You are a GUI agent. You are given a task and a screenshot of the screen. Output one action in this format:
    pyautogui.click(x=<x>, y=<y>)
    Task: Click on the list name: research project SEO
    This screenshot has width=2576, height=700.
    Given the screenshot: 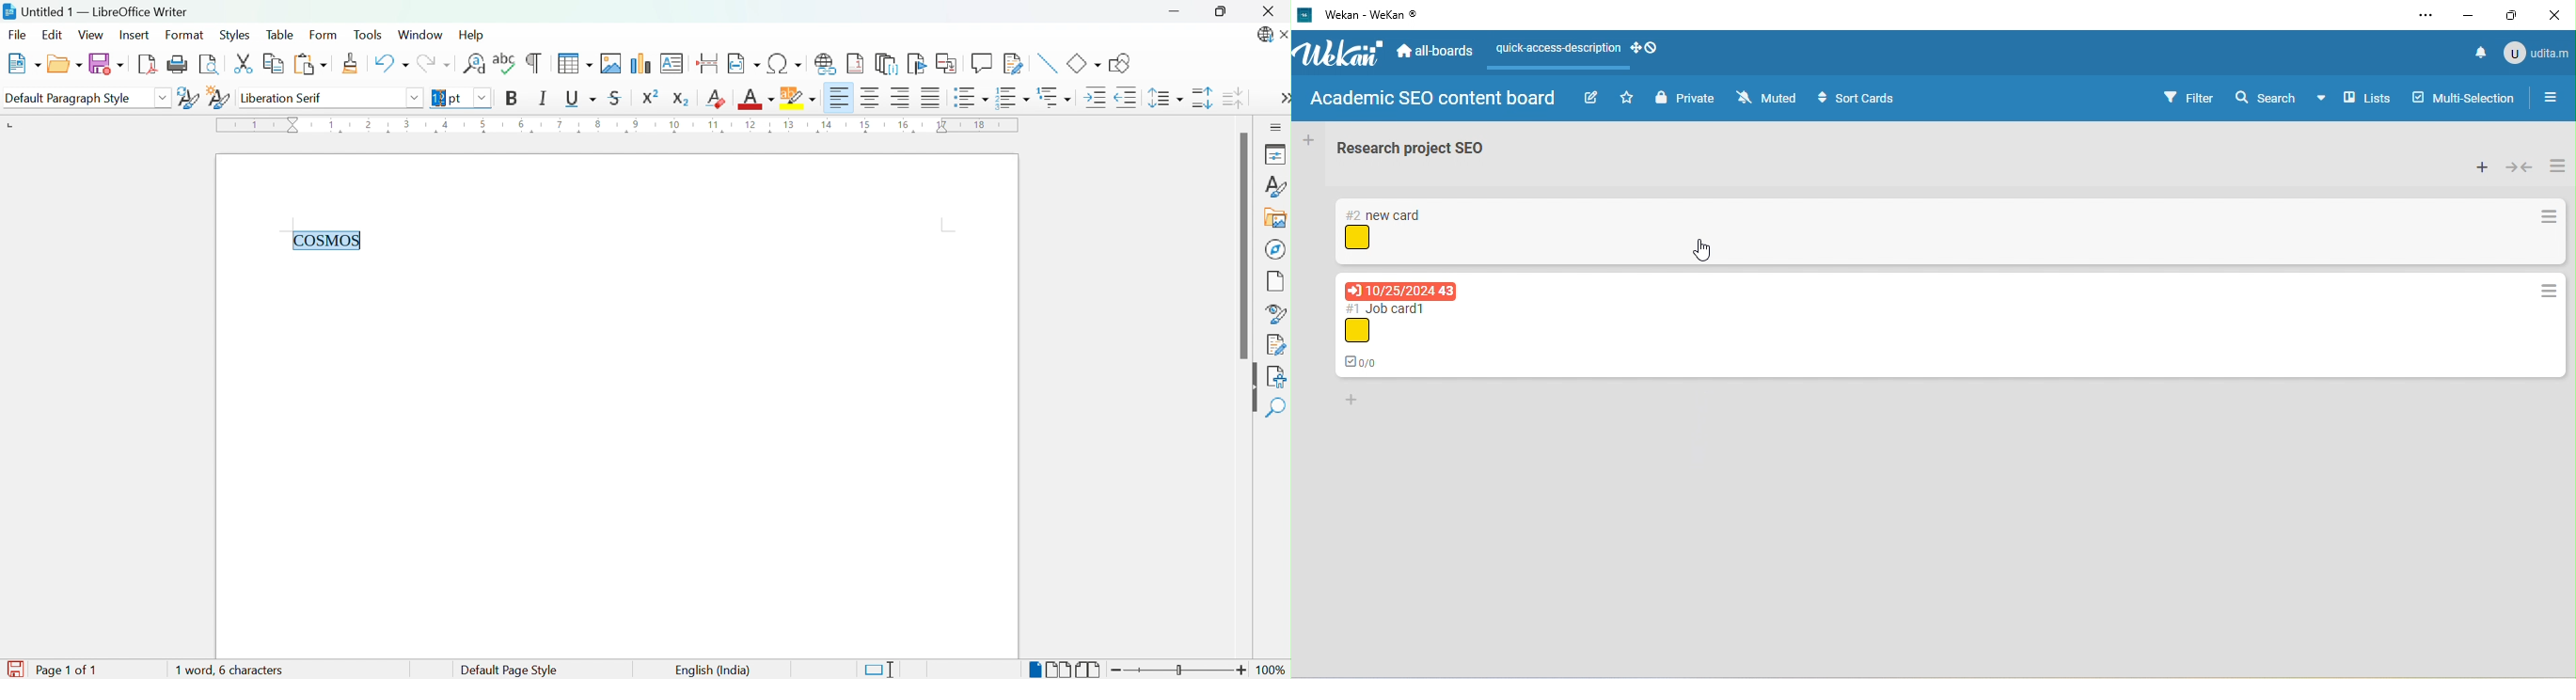 What is the action you would take?
    pyautogui.click(x=1422, y=152)
    